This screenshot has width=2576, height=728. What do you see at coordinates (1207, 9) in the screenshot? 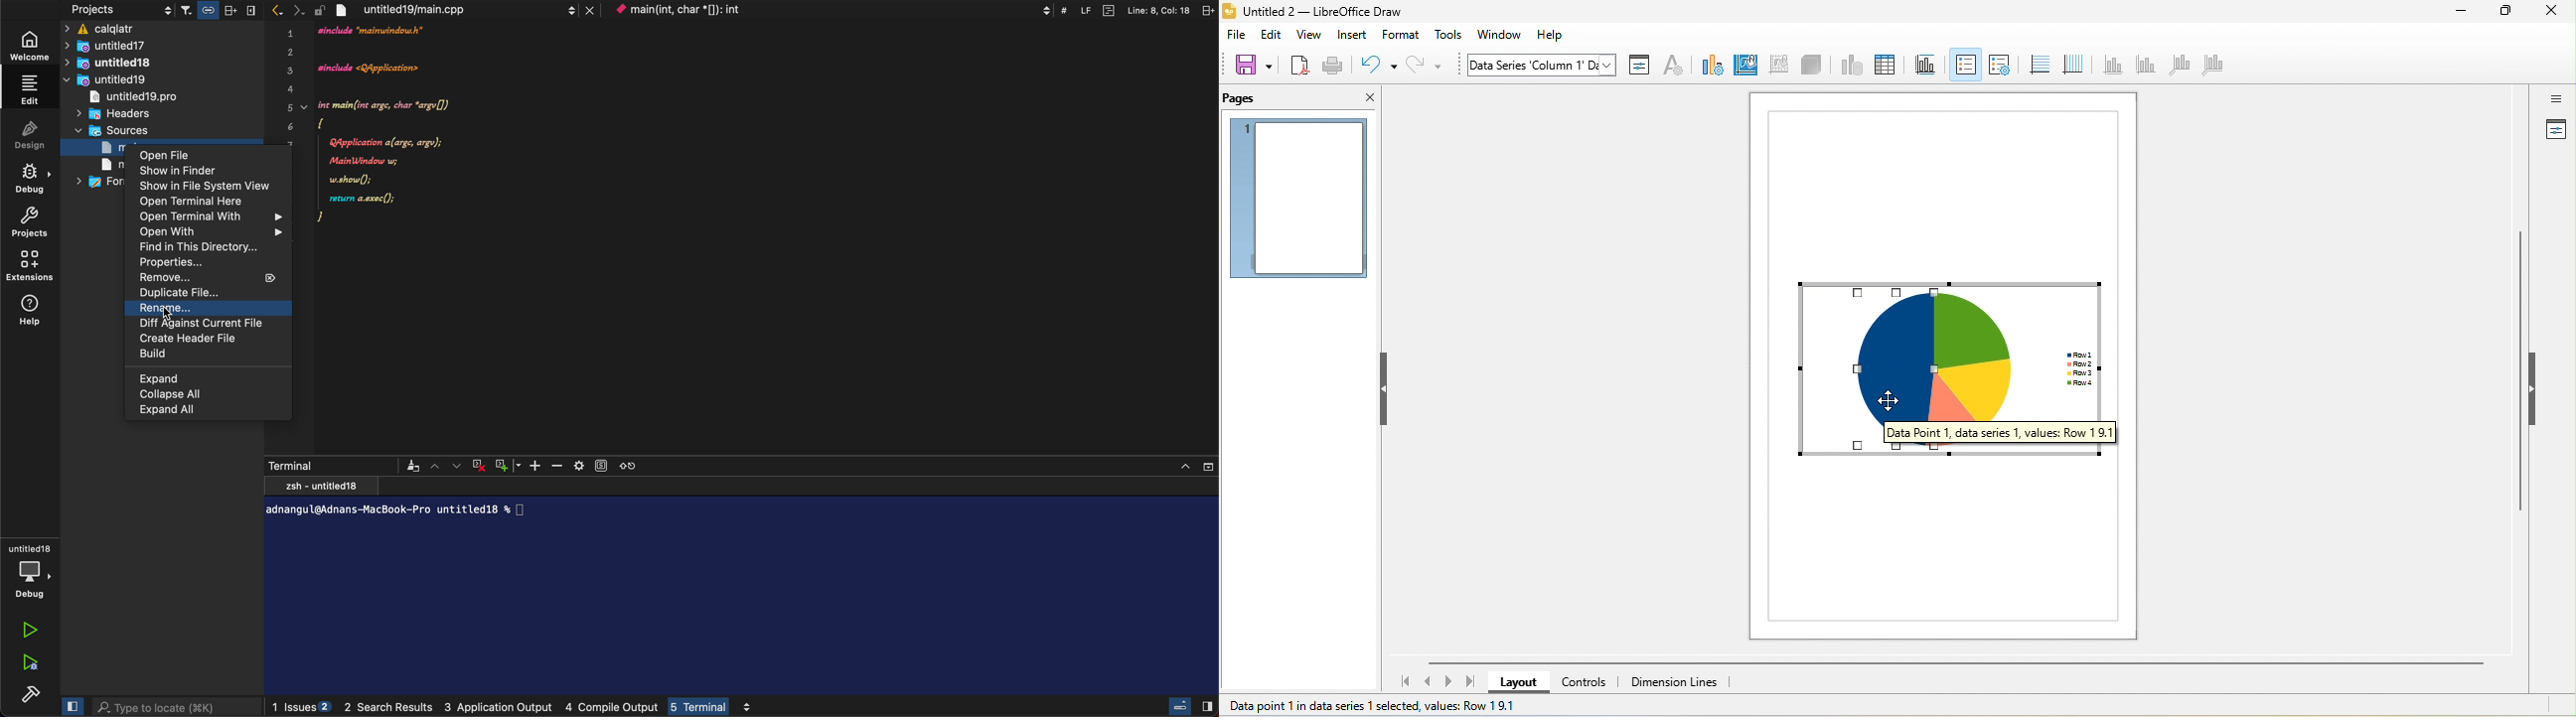
I see `split` at bounding box center [1207, 9].